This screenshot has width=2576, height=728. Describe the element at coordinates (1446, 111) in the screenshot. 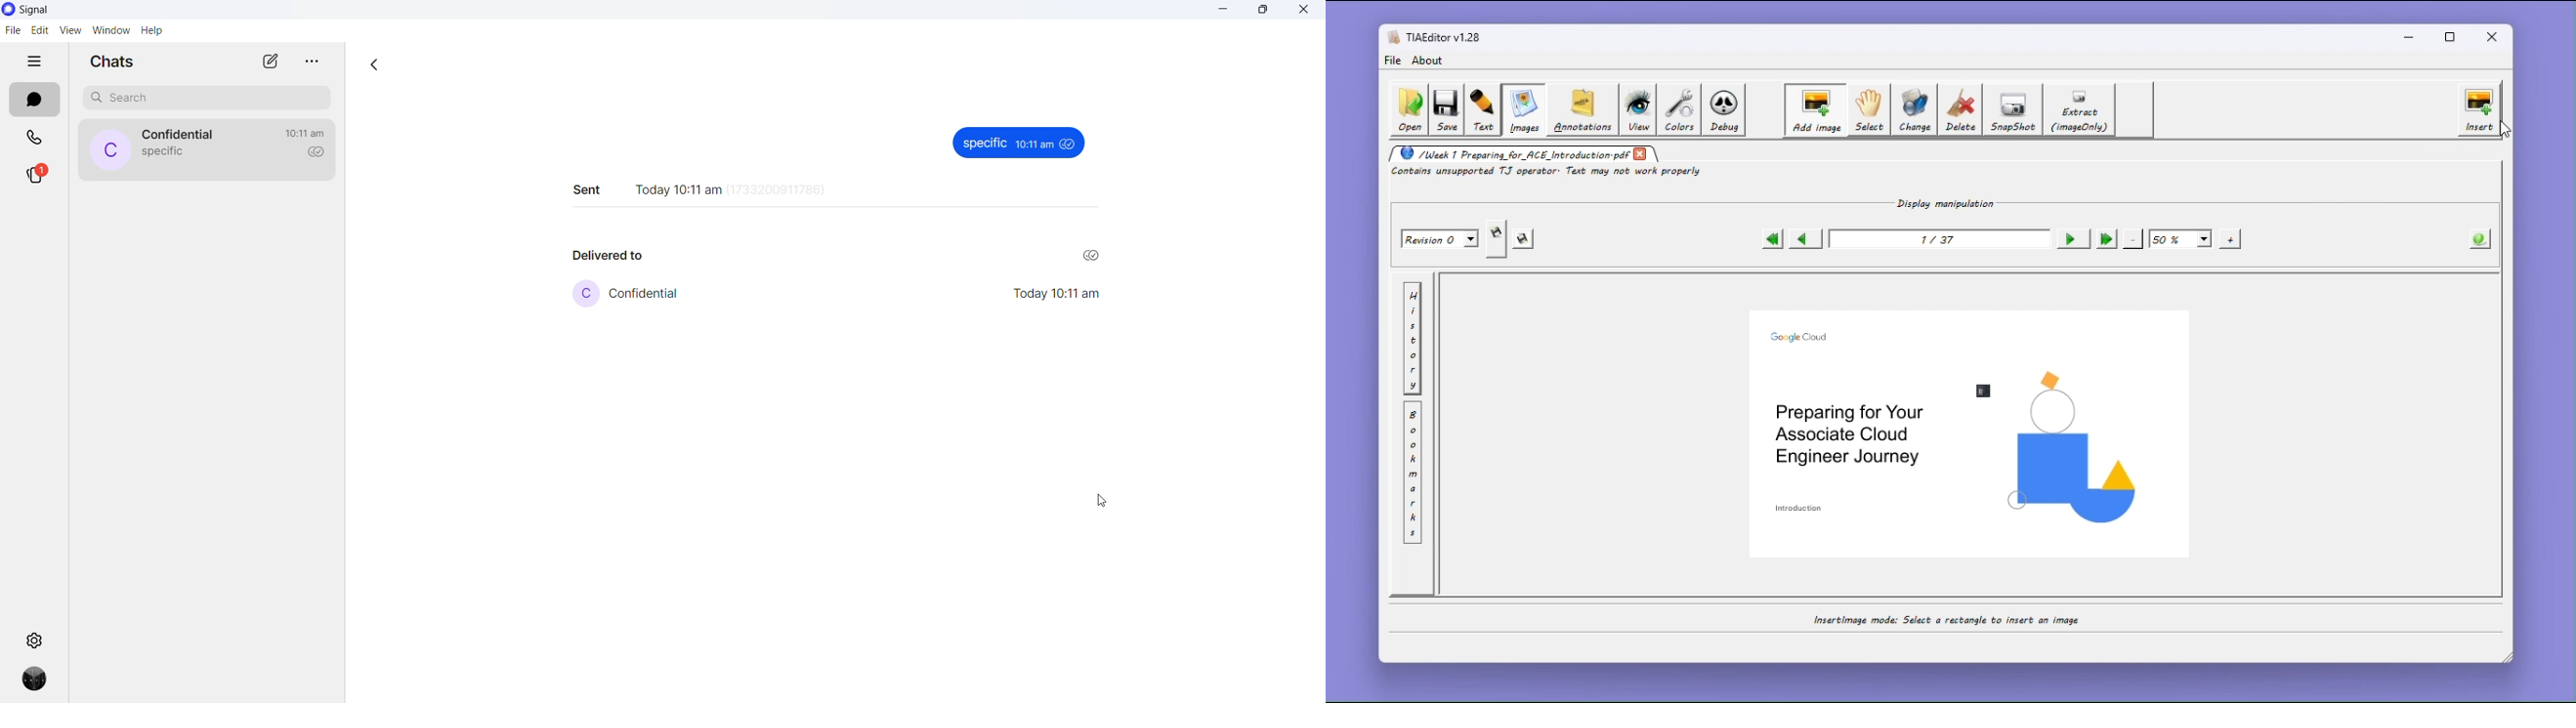

I see `save` at that location.